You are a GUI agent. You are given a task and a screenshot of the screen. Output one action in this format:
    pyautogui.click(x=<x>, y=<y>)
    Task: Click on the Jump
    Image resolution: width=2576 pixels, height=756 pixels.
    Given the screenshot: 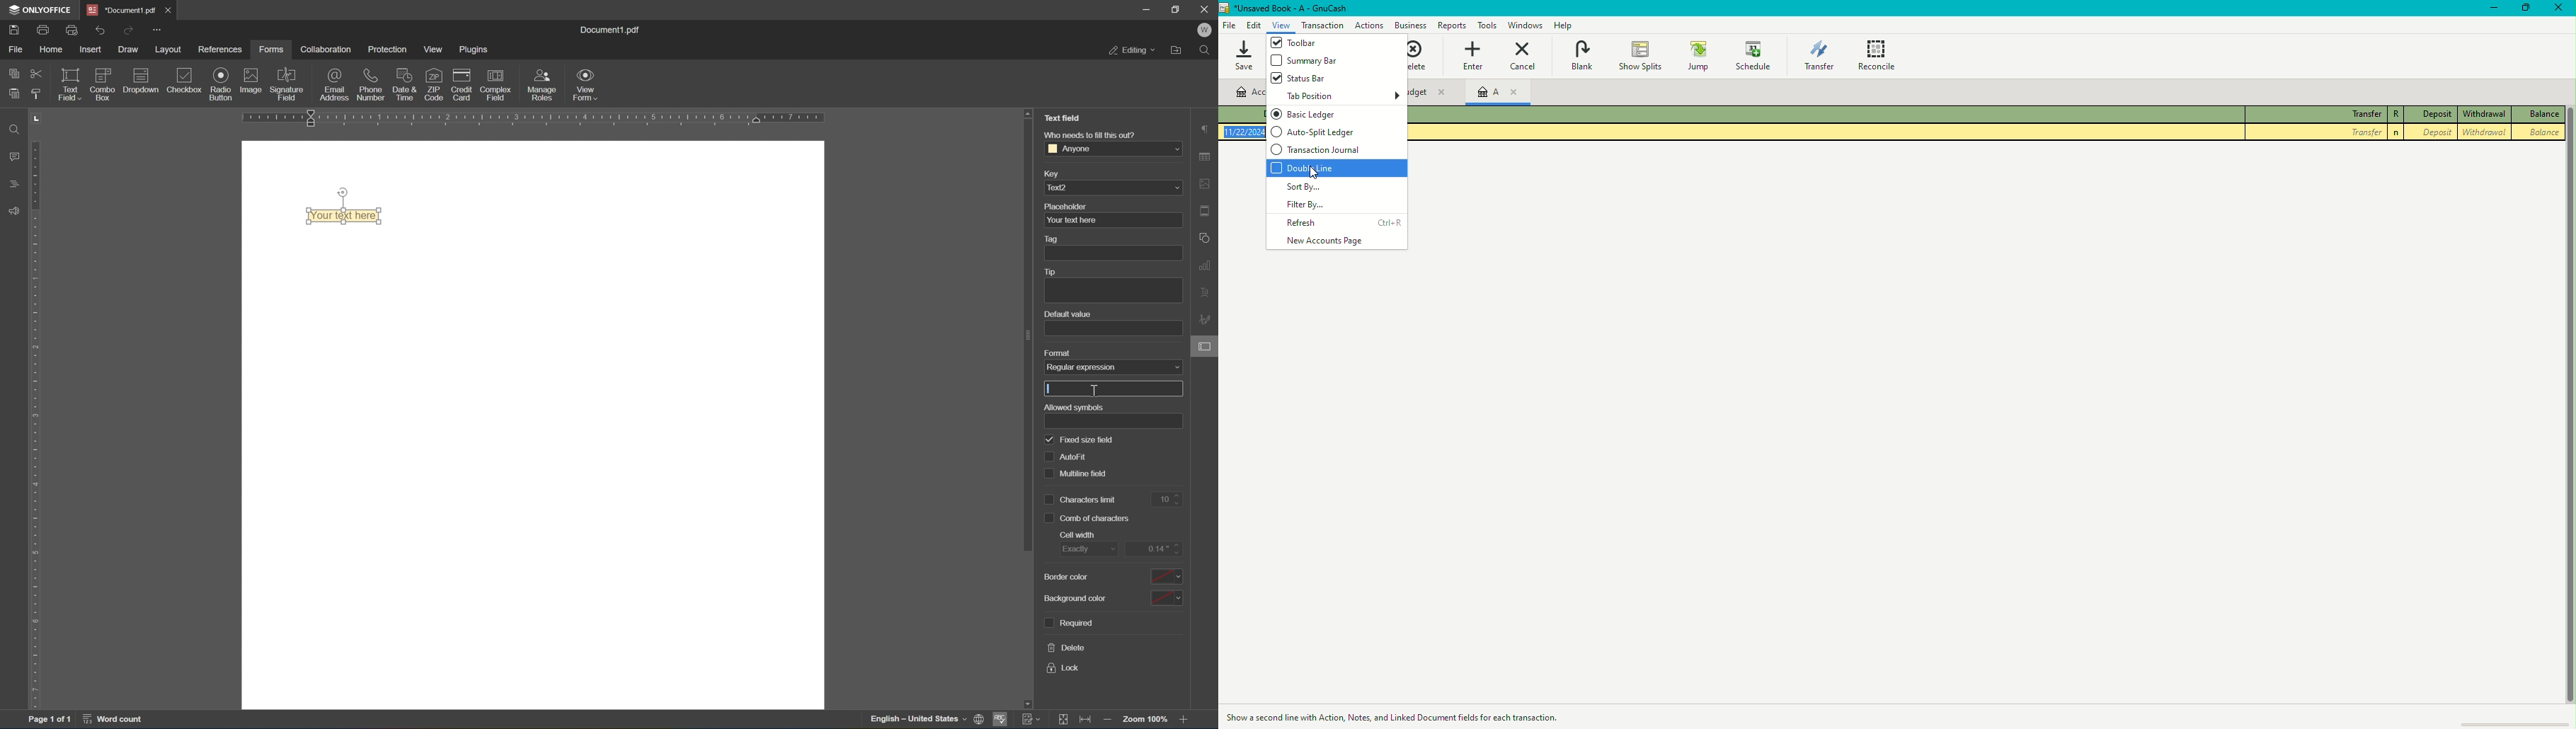 What is the action you would take?
    pyautogui.click(x=1698, y=56)
    